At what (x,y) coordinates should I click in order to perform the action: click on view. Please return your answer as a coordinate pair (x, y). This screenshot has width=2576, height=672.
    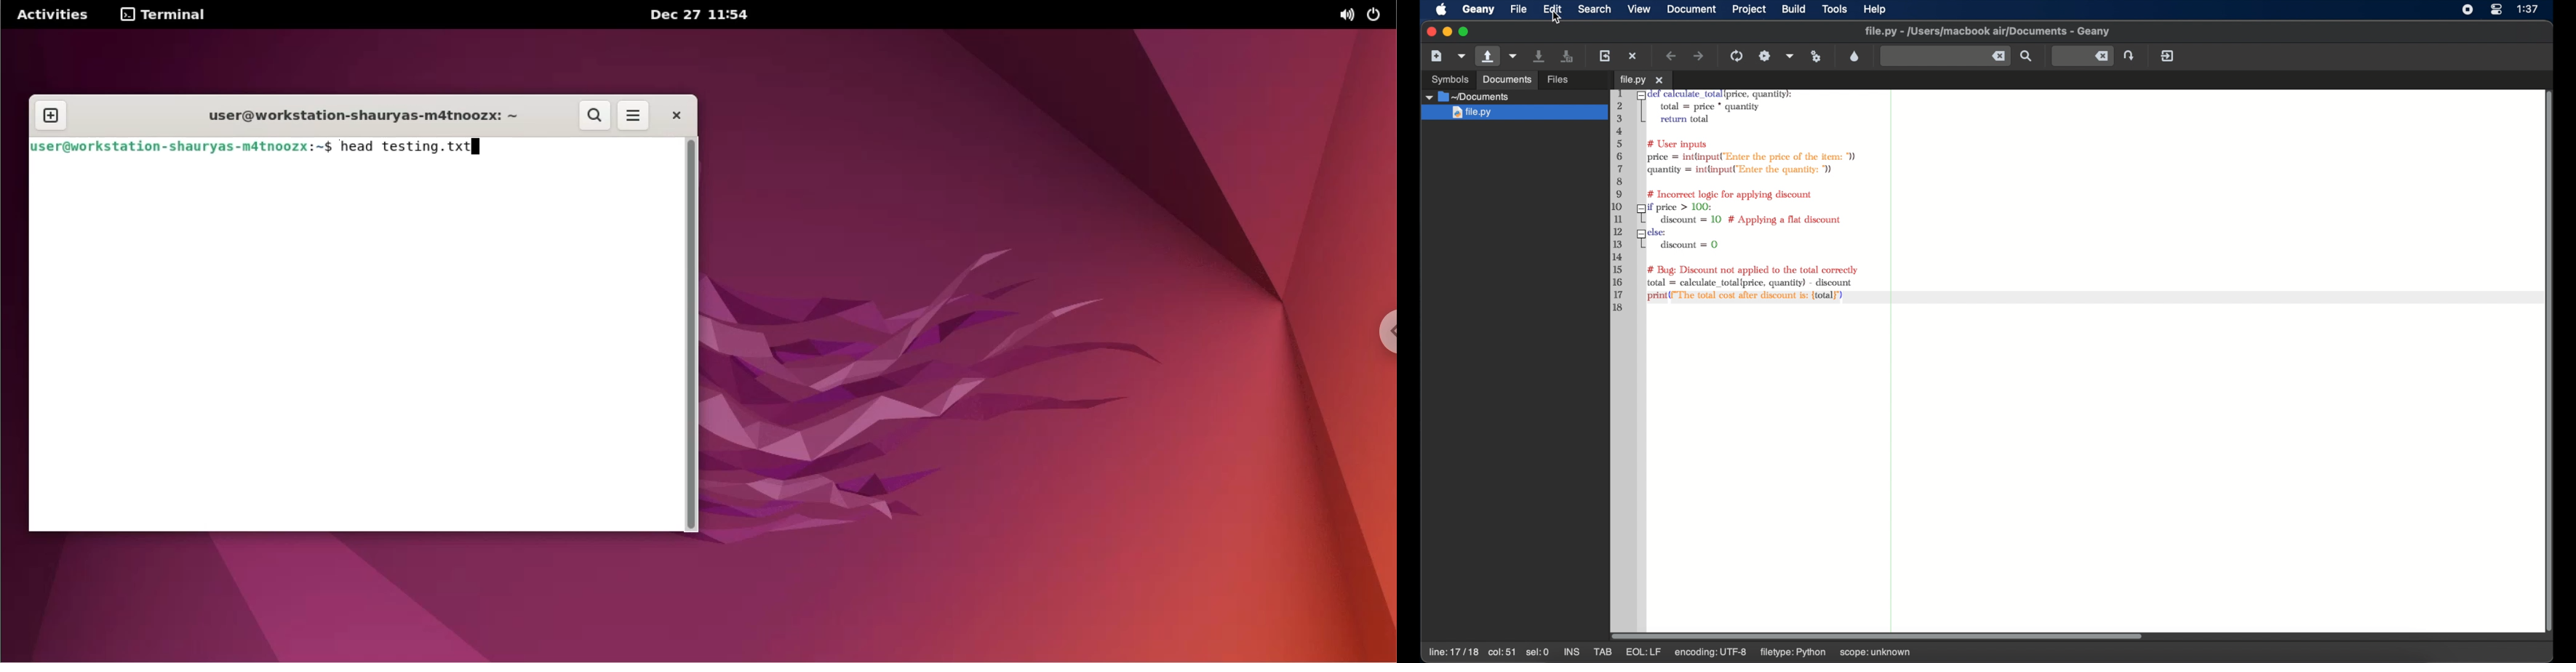
    Looking at the image, I should click on (1639, 8).